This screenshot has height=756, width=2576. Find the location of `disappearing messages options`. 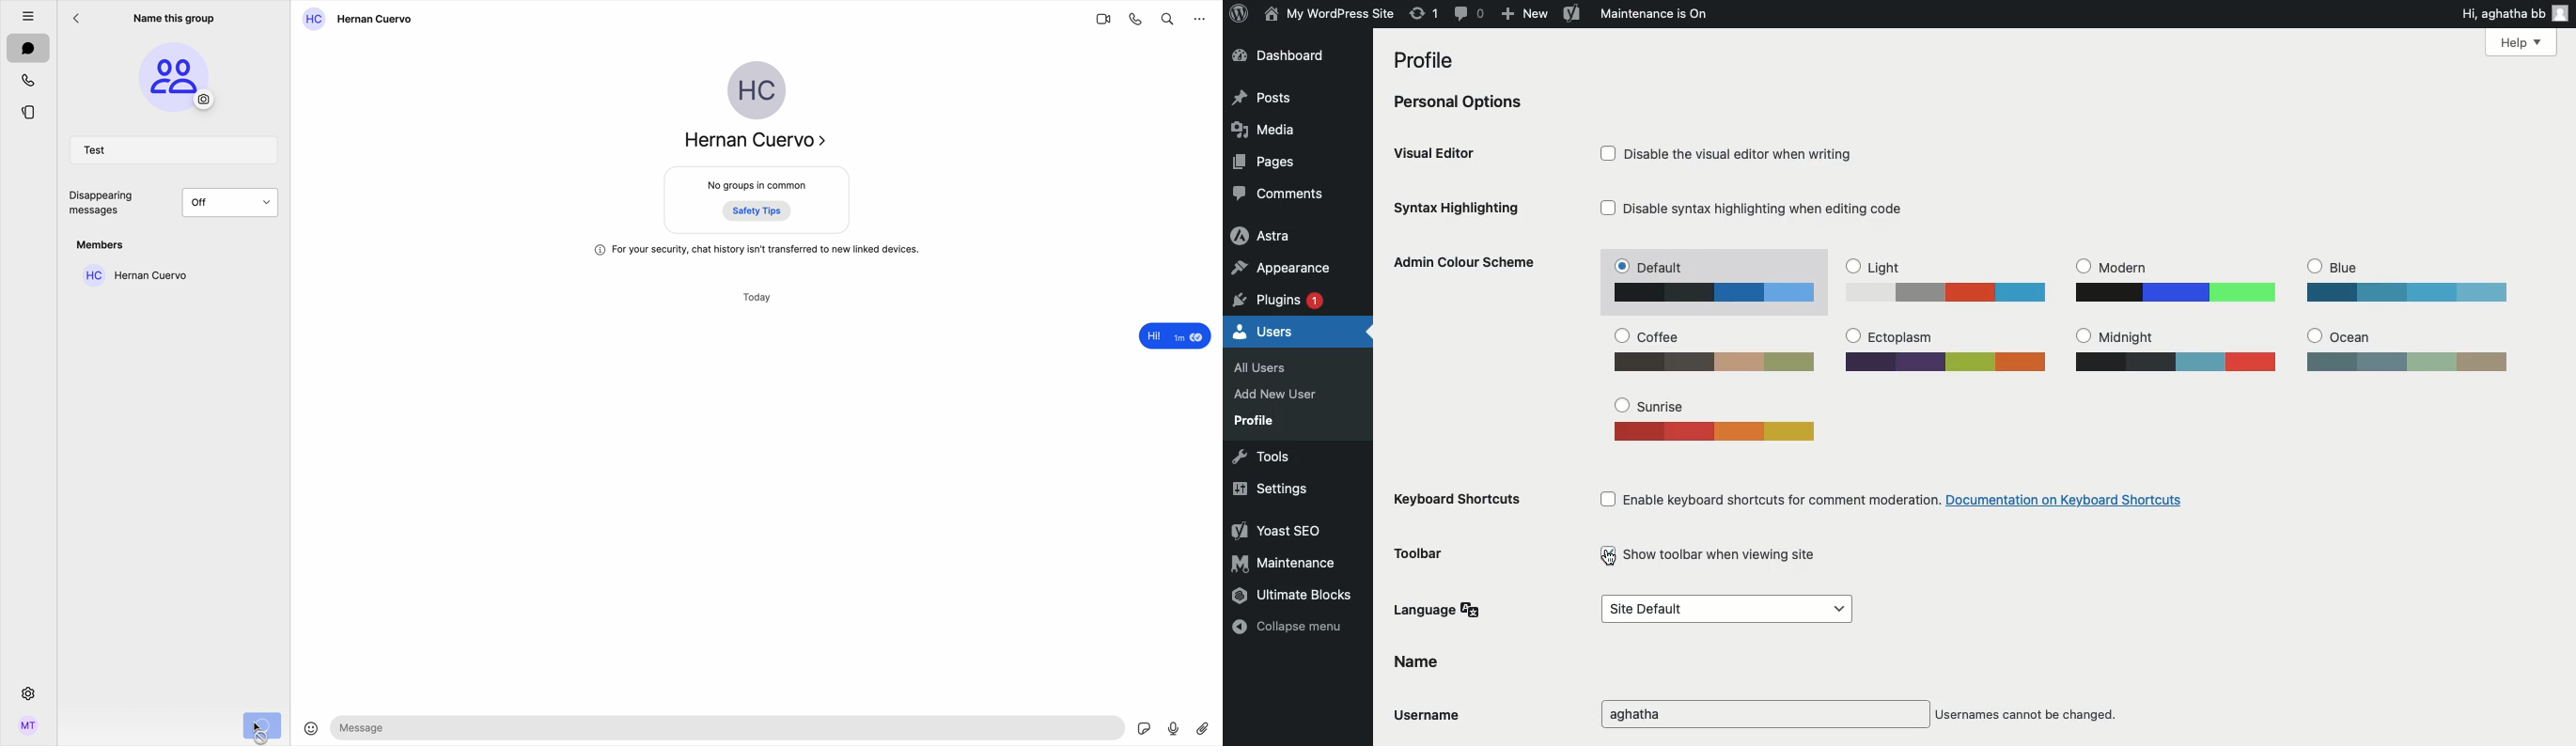

disappearing messages options is located at coordinates (177, 204).